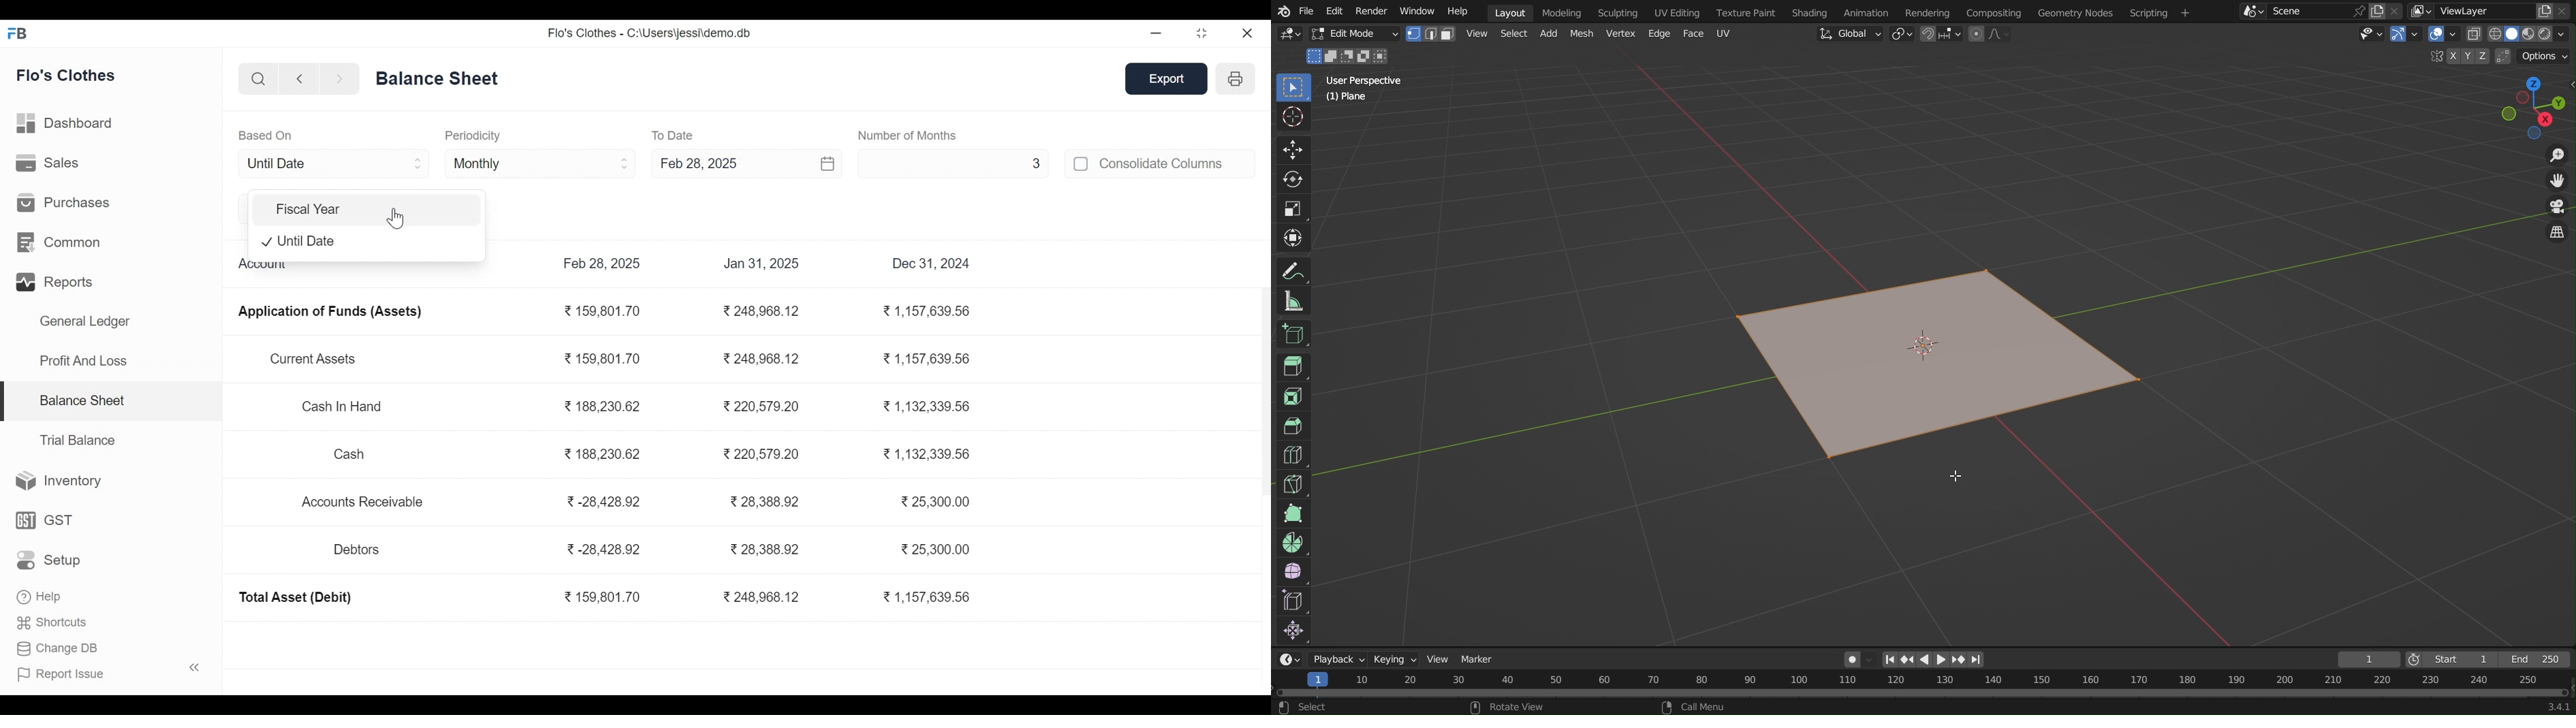 The width and height of the screenshot is (2576, 728). Describe the element at coordinates (1263, 392) in the screenshot. I see `scrollbar` at that location.